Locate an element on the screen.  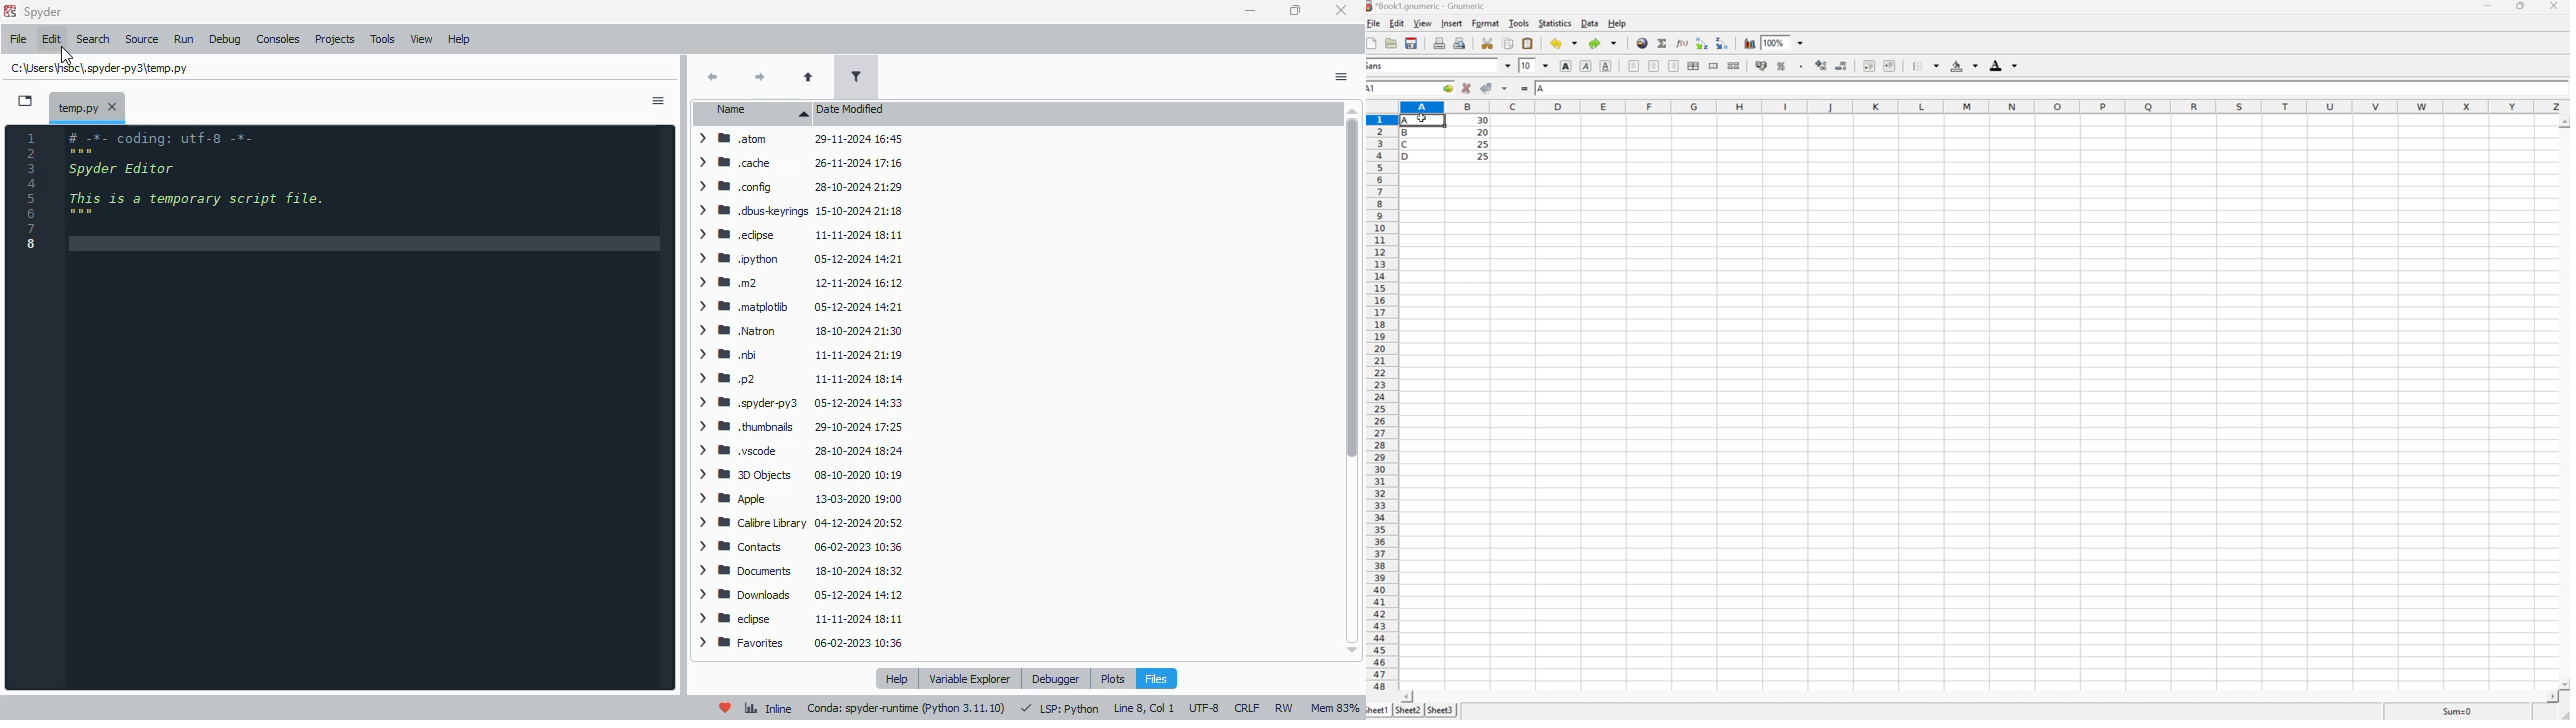
debug is located at coordinates (225, 40).